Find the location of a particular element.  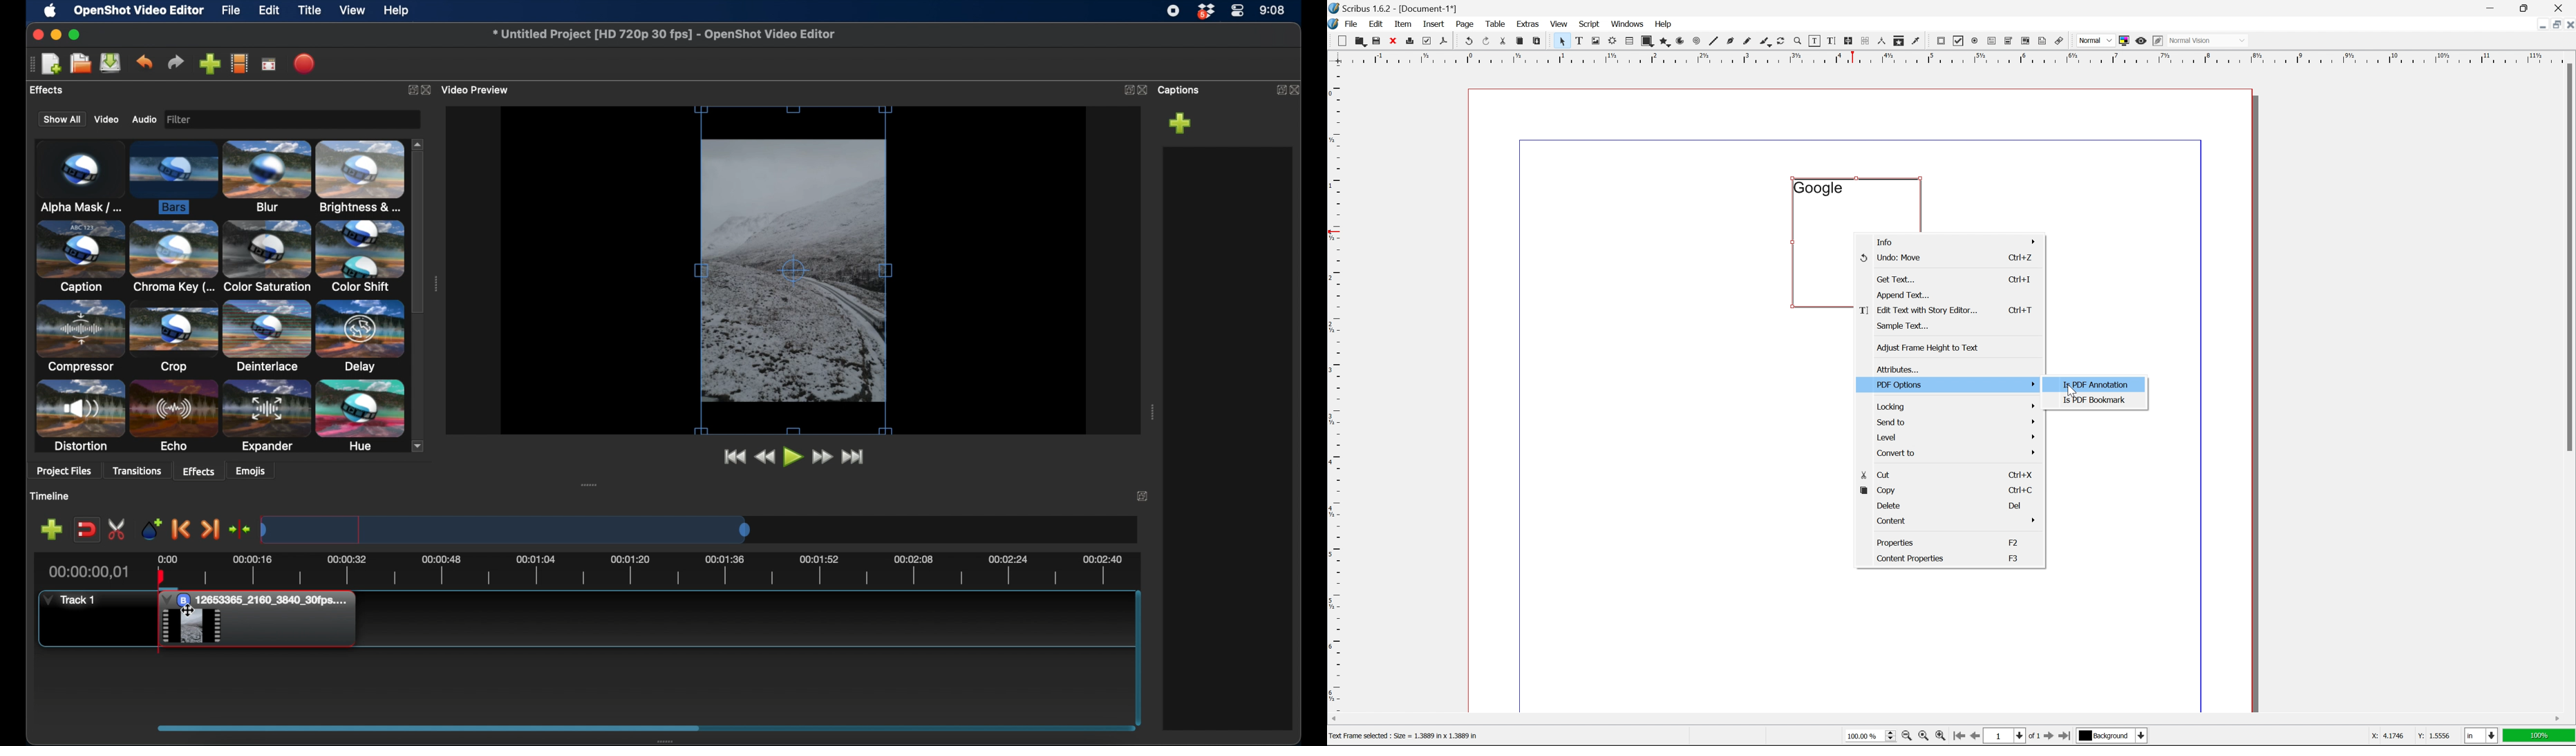

F3 is located at coordinates (2014, 558).